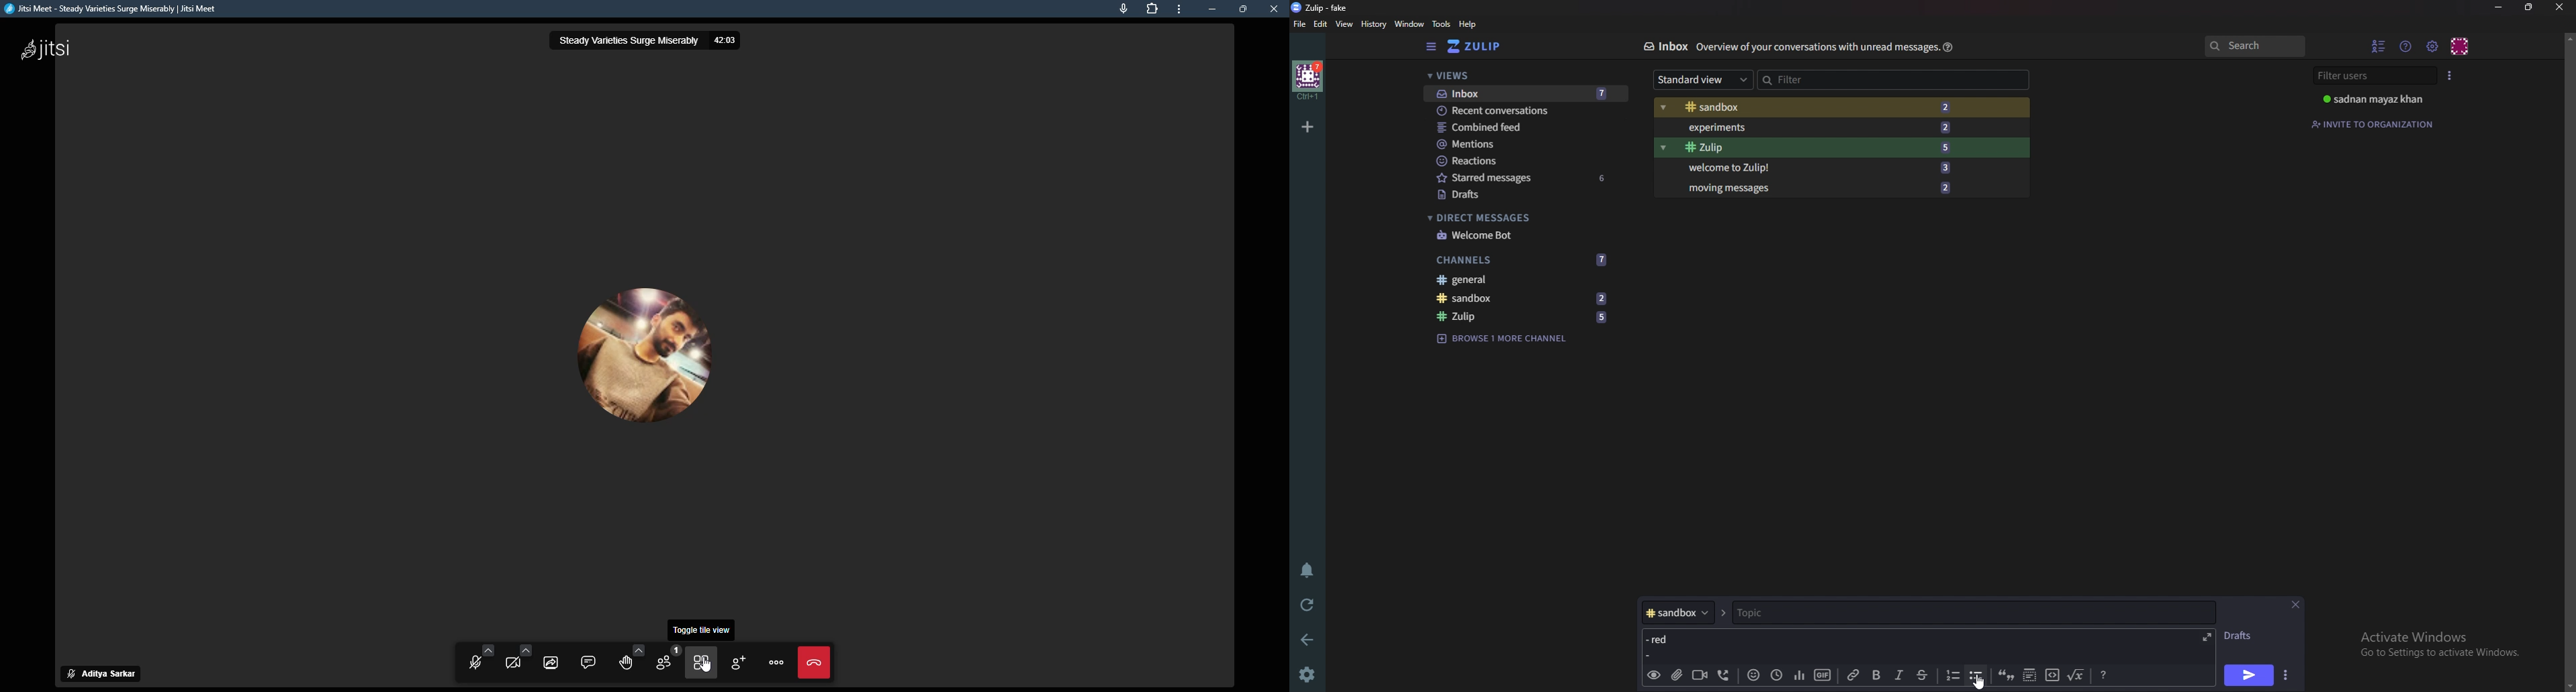 Image resolution: width=2576 pixels, height=700 pixels. Describe the element at coordinates (1153, 9) in the screenshot. I see `extensions` at that location.